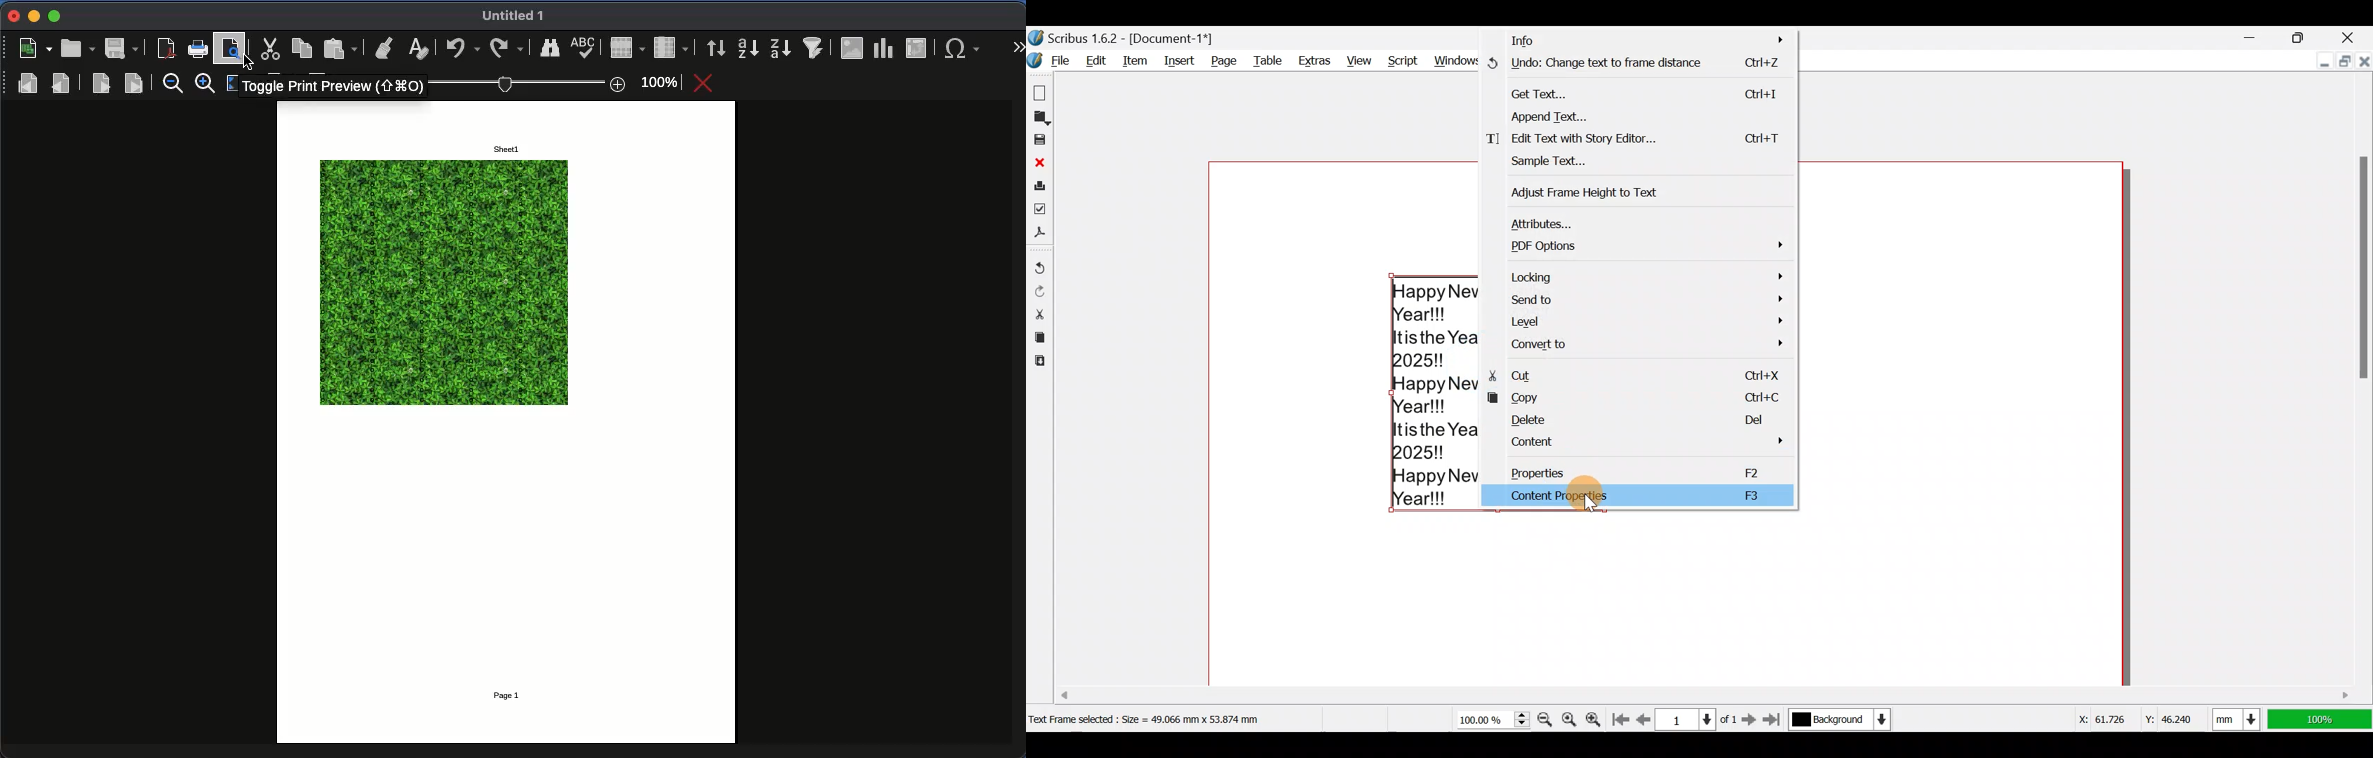 The height and width of the screenshot is (784, 2380). What do you see at coordinates (550, 47) in the screenshot?
I see `finder` at bounding box center [550, 47].